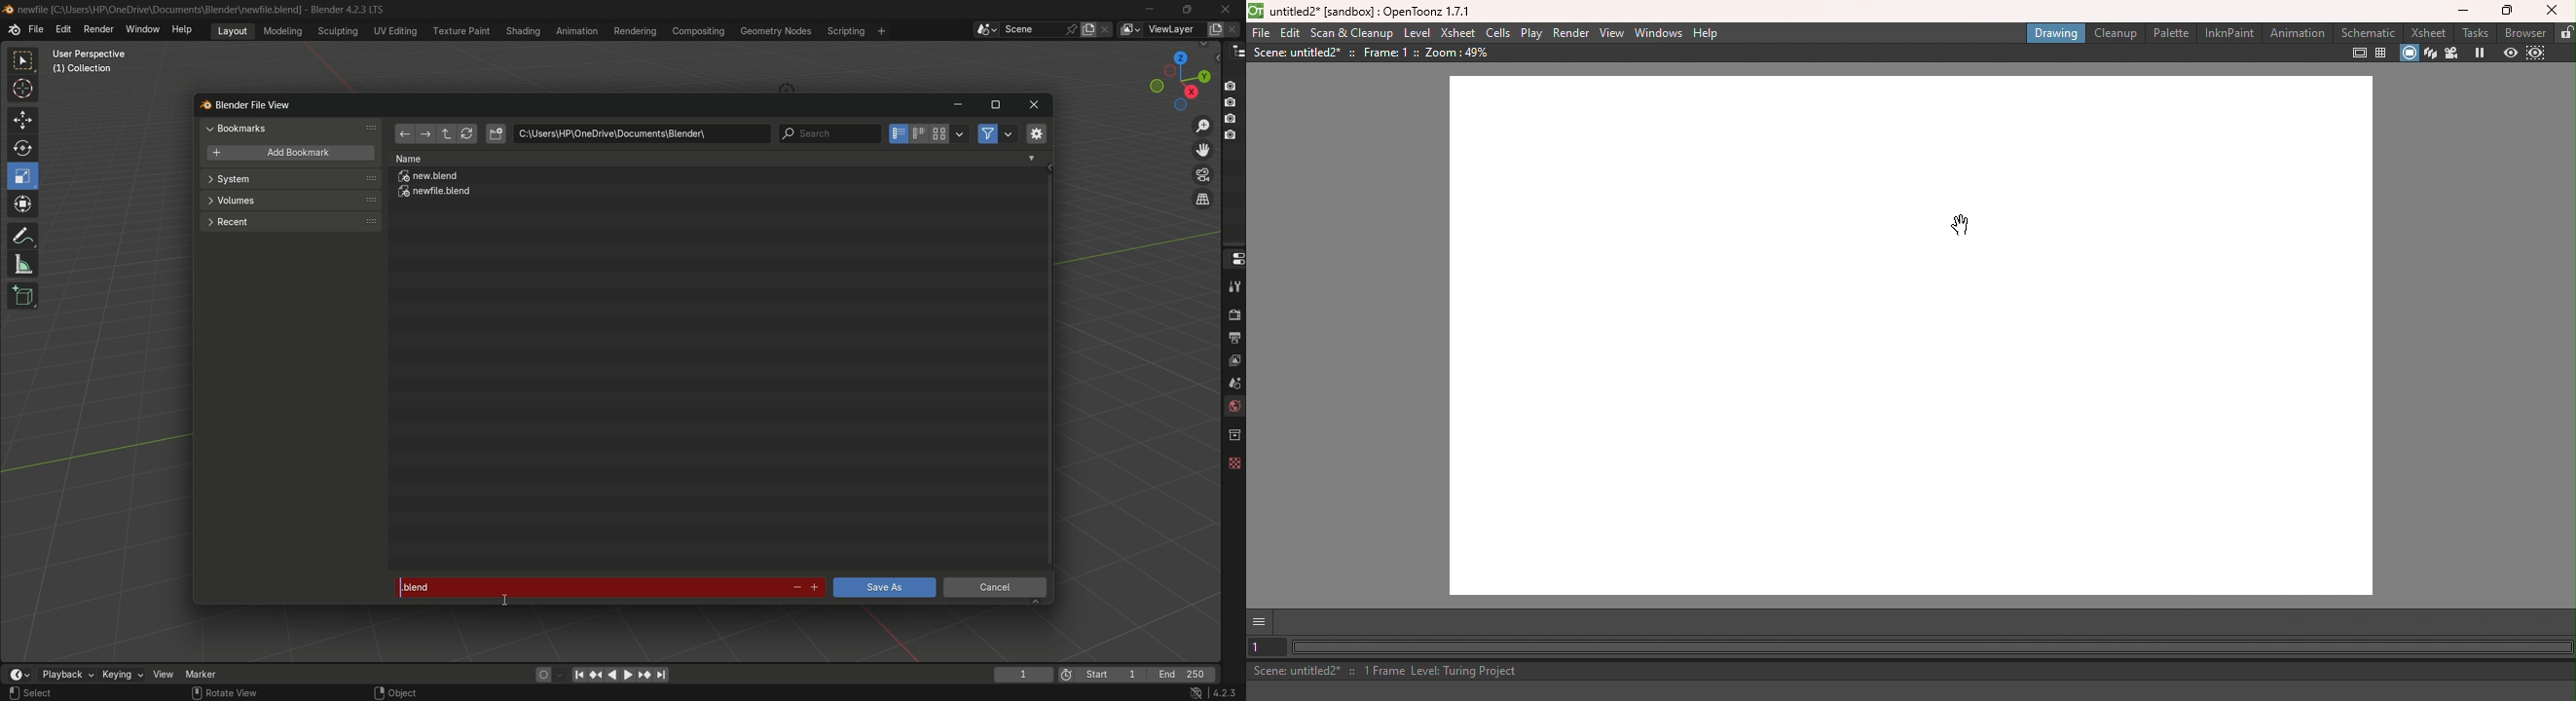 The image size is (2576, 728). Describe the element at coordinates (2476, 32) in the screenshot. I see `Tasks` at that location.